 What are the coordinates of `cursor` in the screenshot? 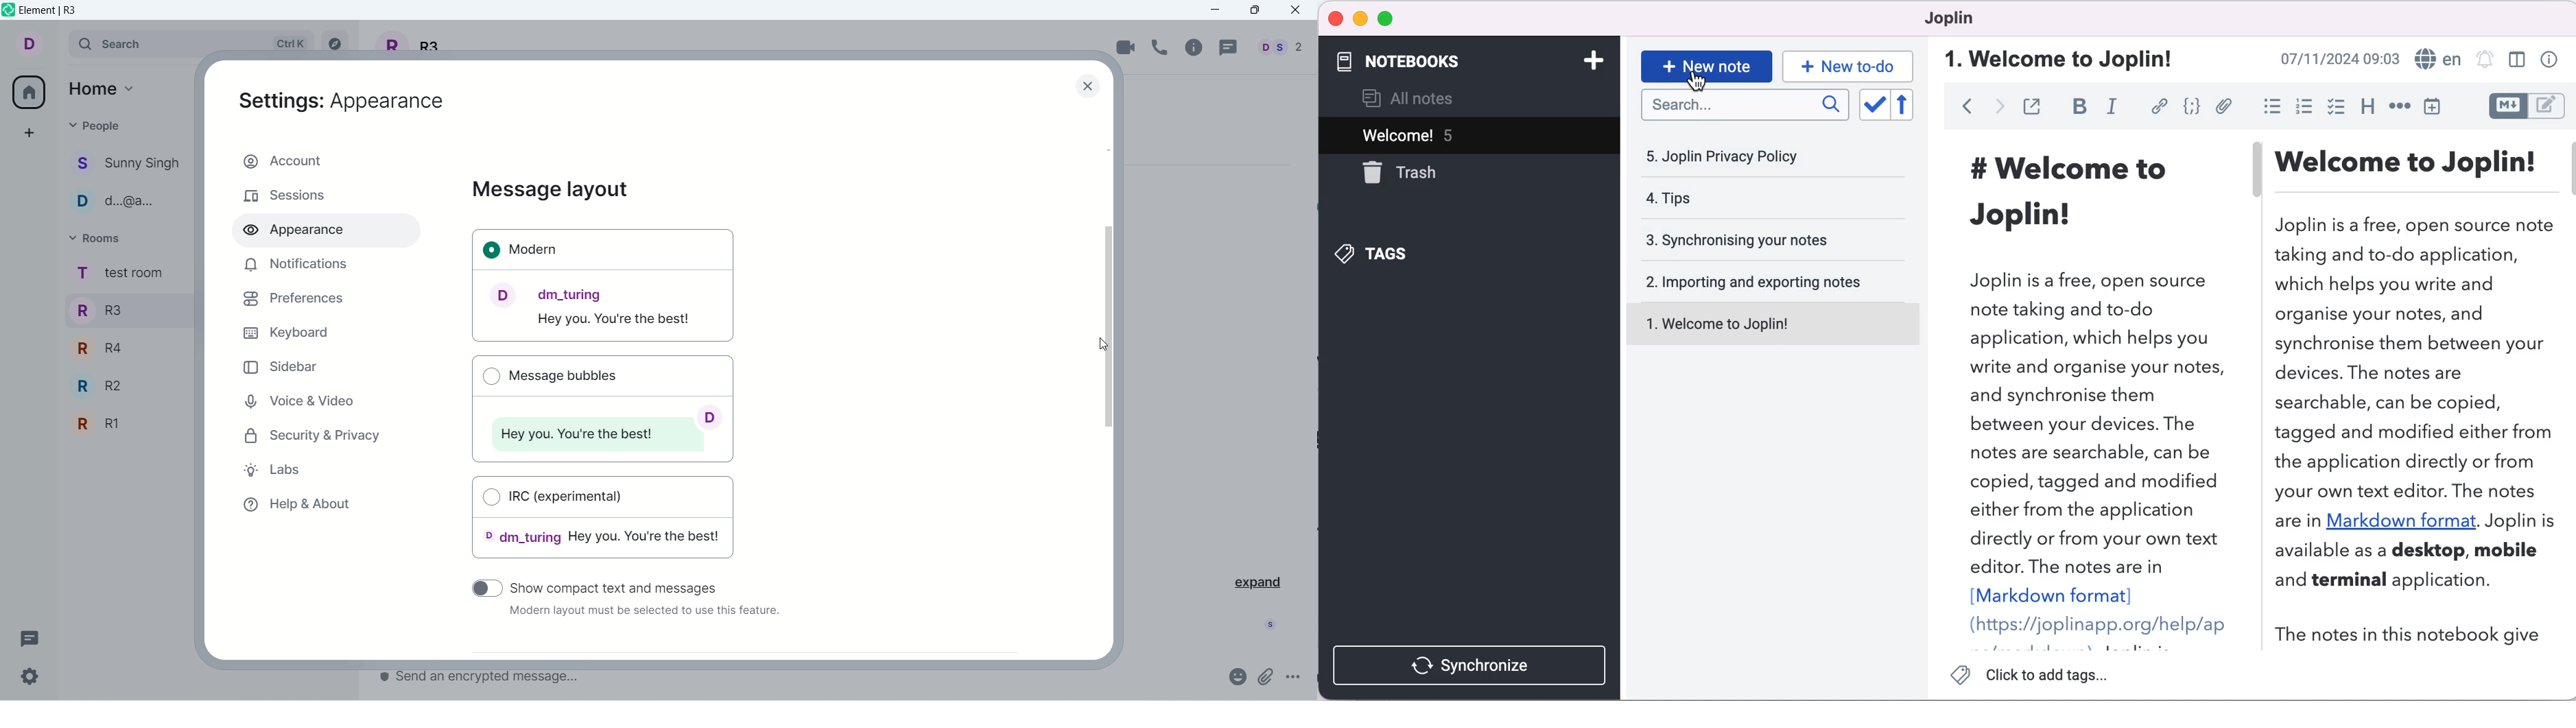 It's located at (1694, 83).